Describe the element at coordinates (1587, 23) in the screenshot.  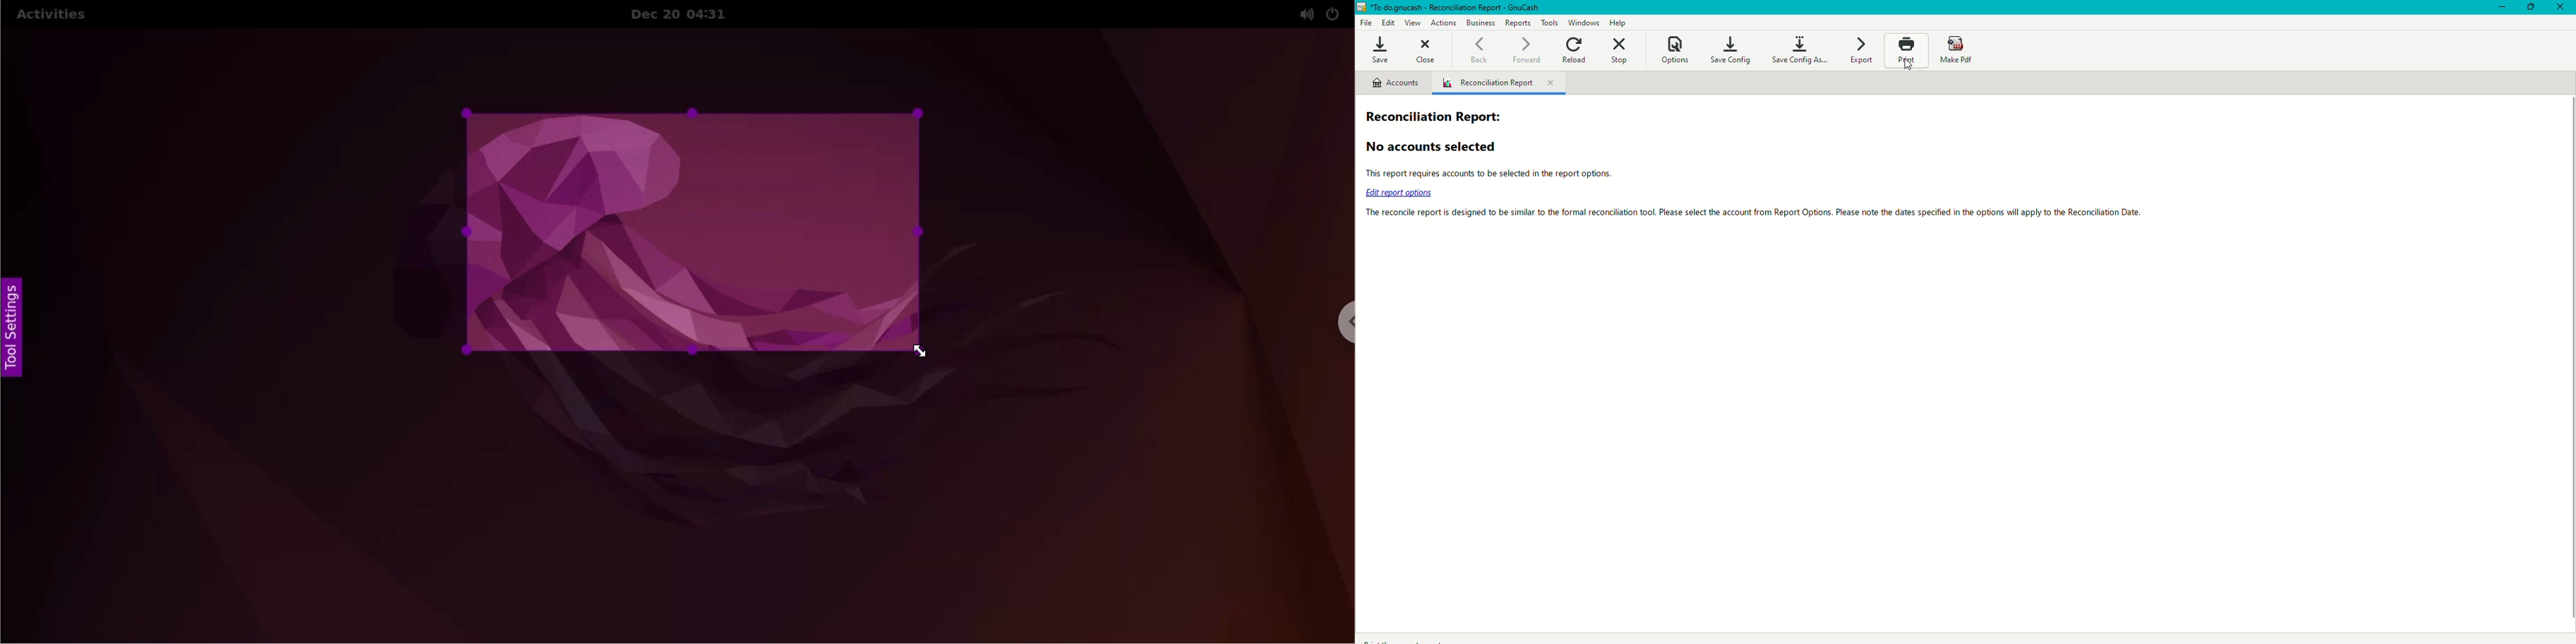
I see `Windows` at that location.